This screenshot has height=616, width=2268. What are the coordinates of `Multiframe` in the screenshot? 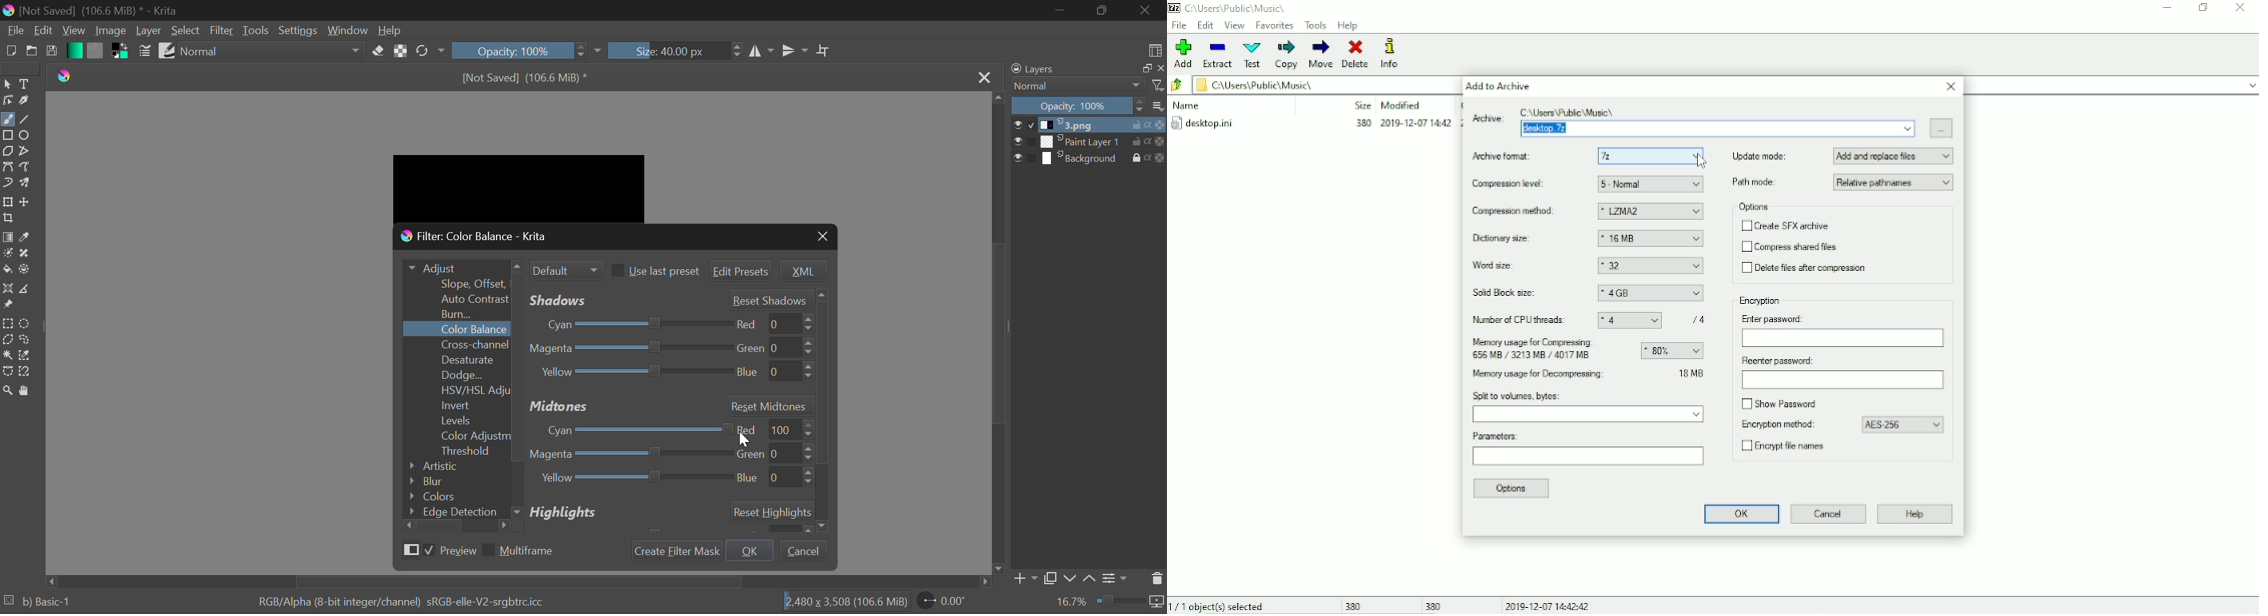 It's located at (523, 551).